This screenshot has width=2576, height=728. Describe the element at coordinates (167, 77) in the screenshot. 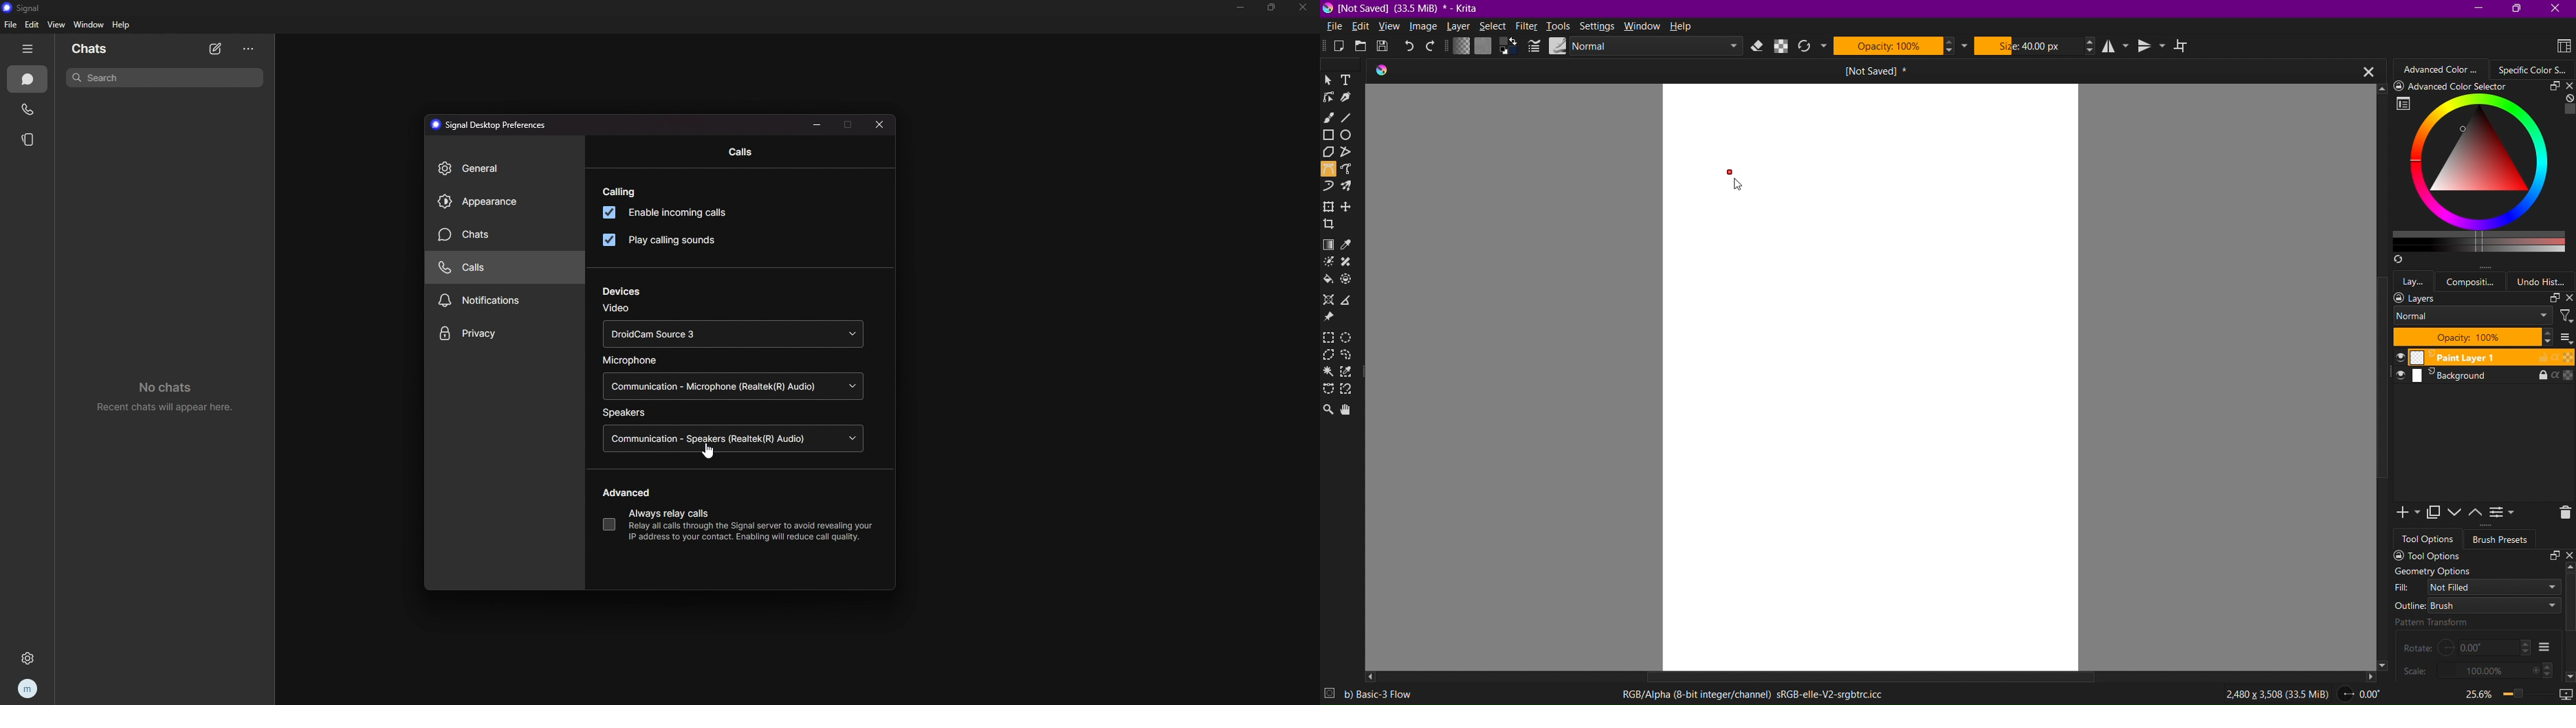

I see `search` at that location.